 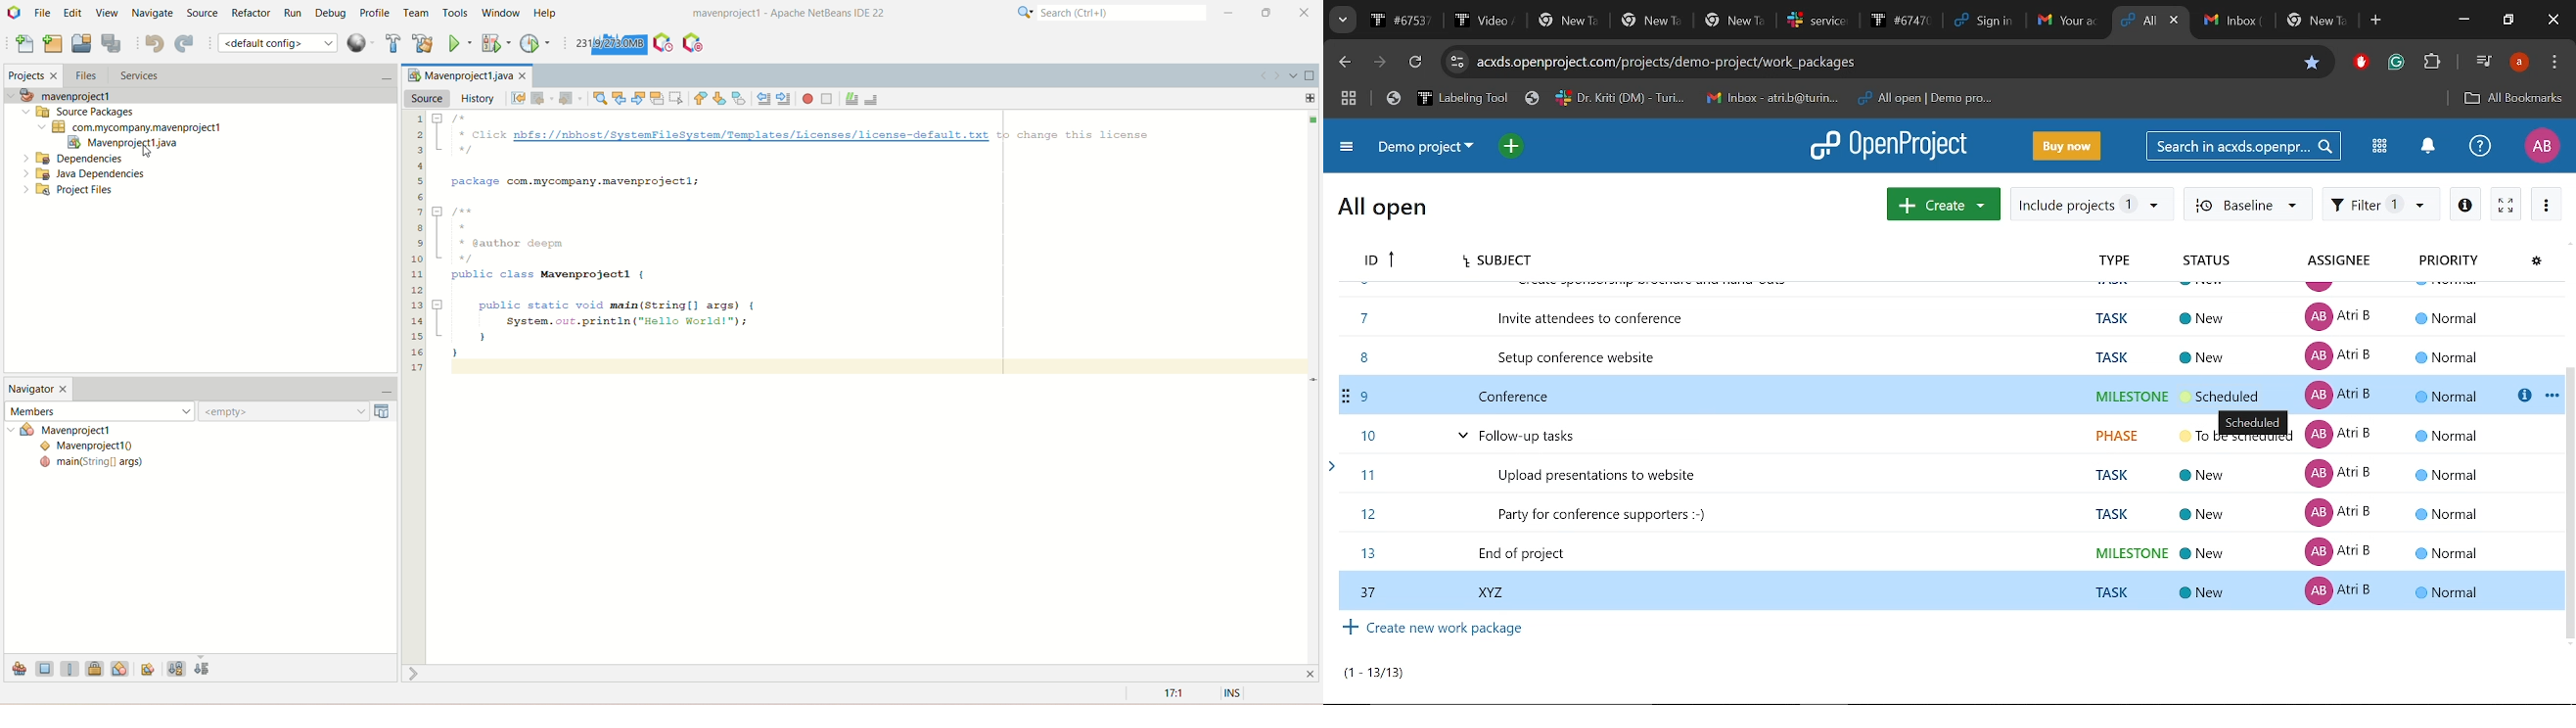 What do you see at coordinates (1341, 20) in the screenshot?
I see `Search tabs` at bounding box center [1341, 20].